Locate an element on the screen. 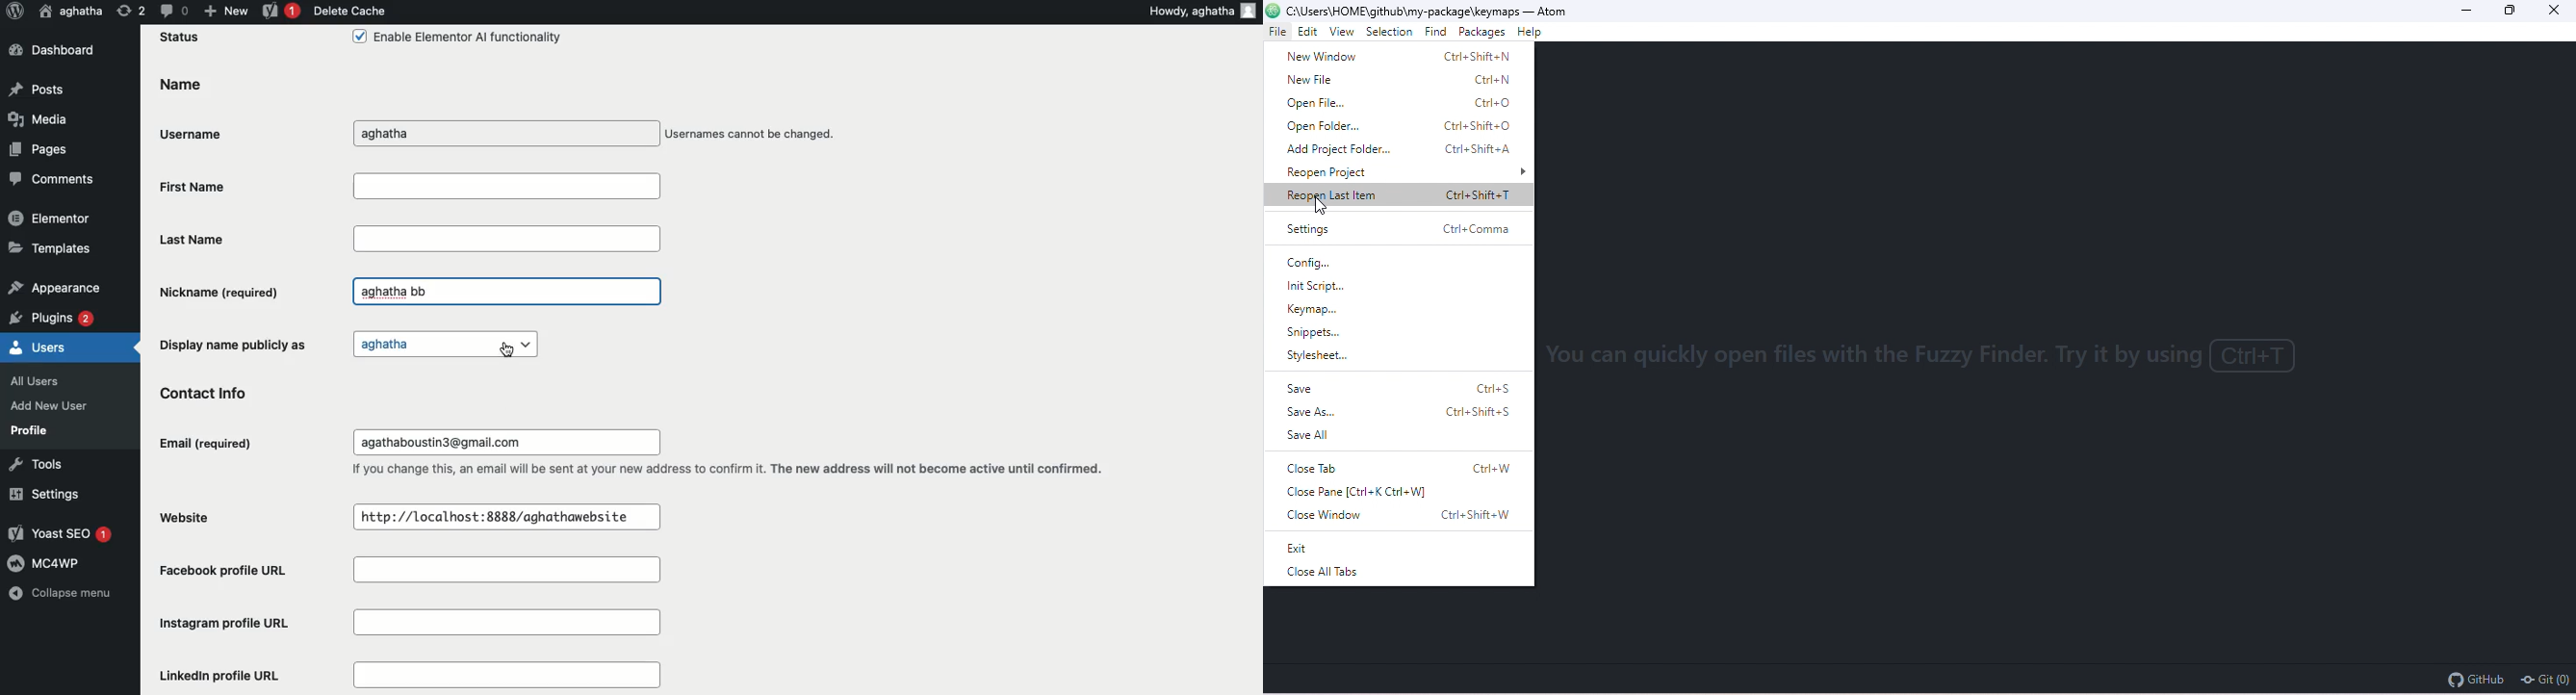  git(0) is located at coordinates (2549, 681).